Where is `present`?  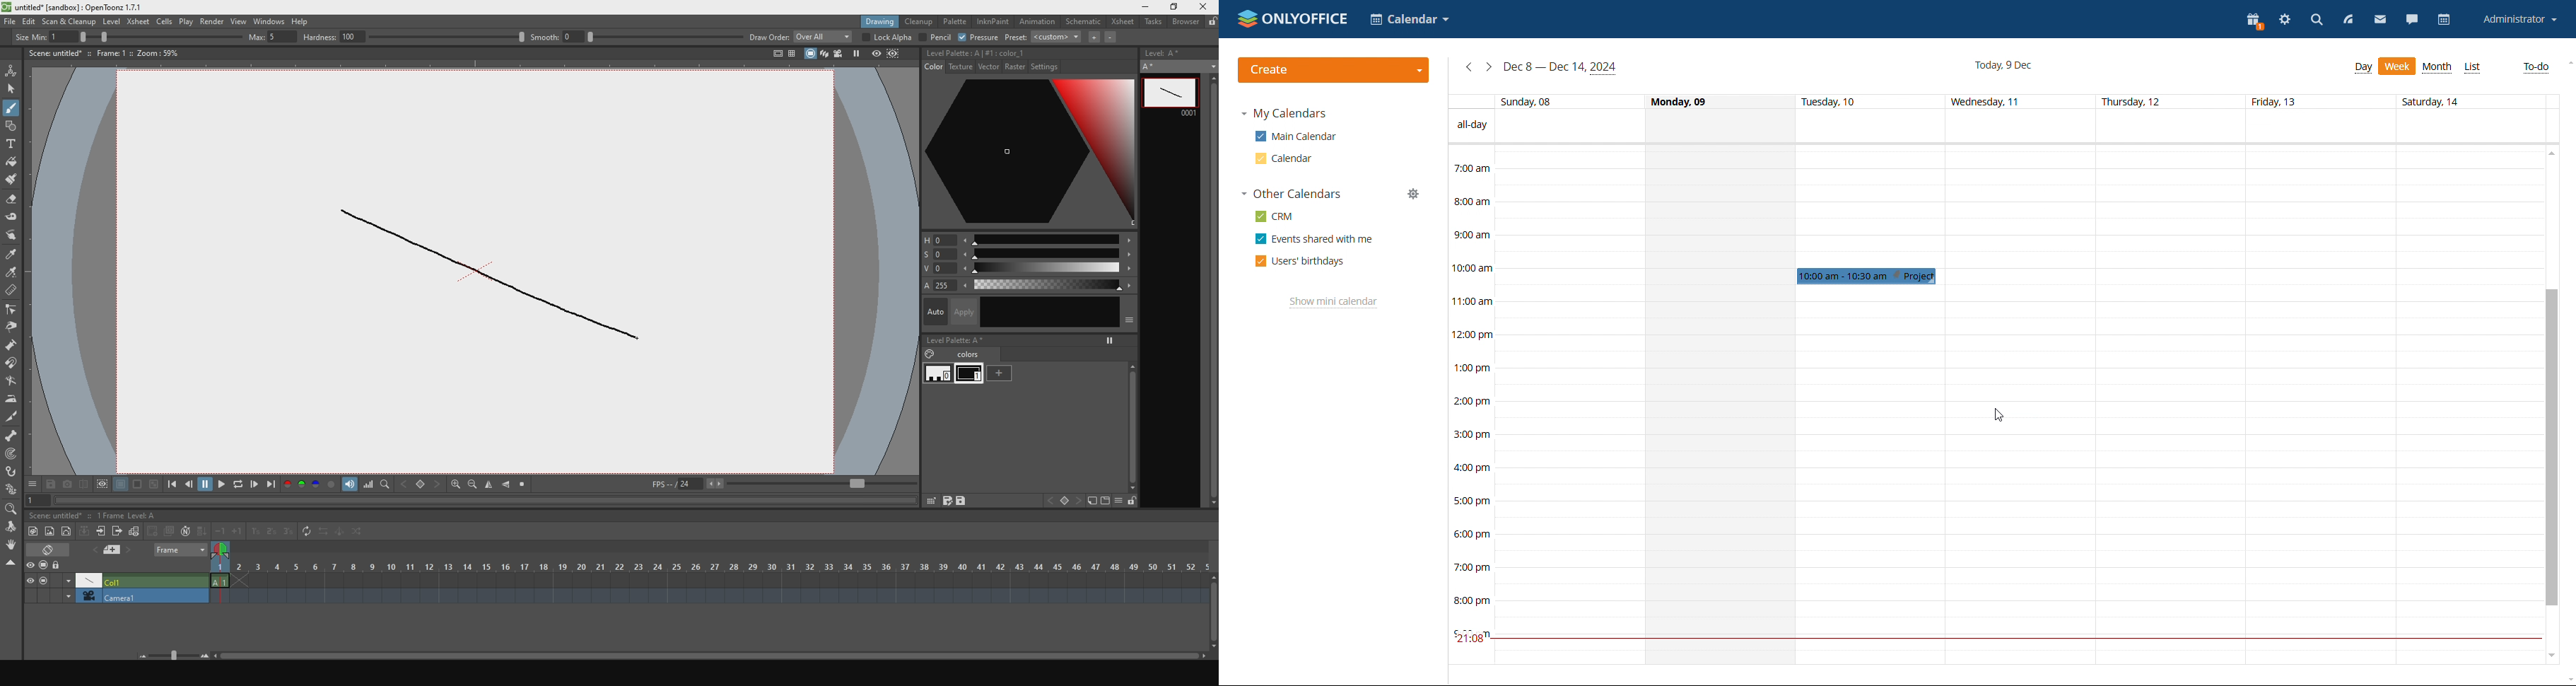
present is located at coordinates (2256, 22).